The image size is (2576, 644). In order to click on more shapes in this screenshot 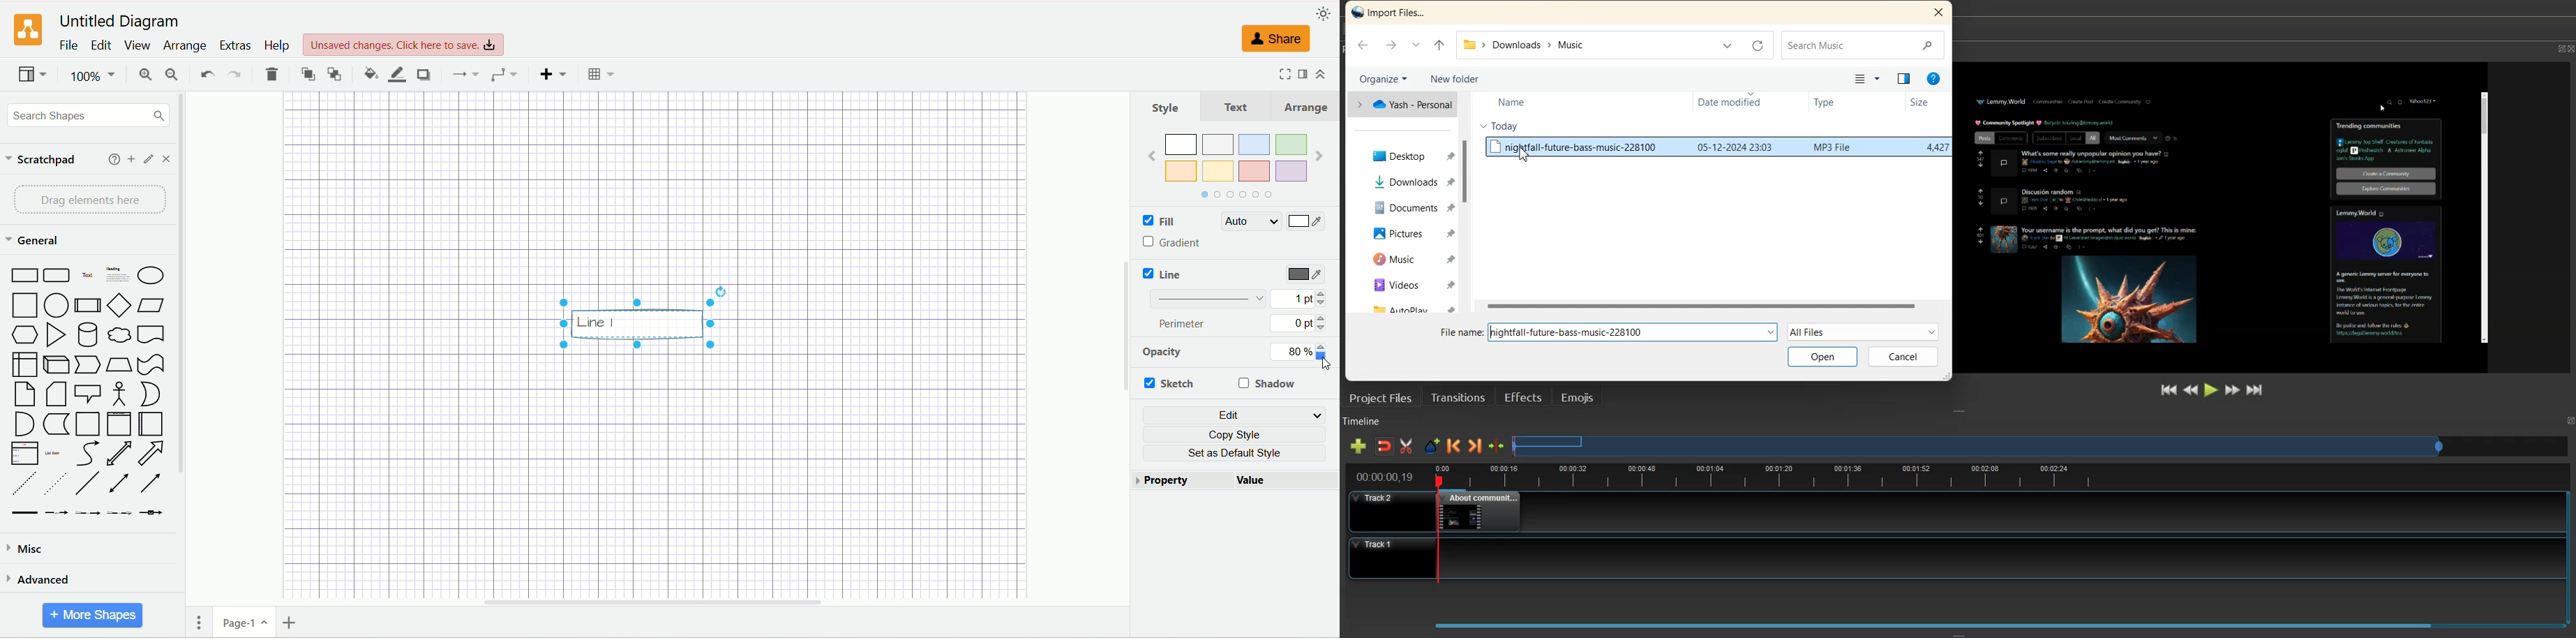, I will do `click(95, 614)`.